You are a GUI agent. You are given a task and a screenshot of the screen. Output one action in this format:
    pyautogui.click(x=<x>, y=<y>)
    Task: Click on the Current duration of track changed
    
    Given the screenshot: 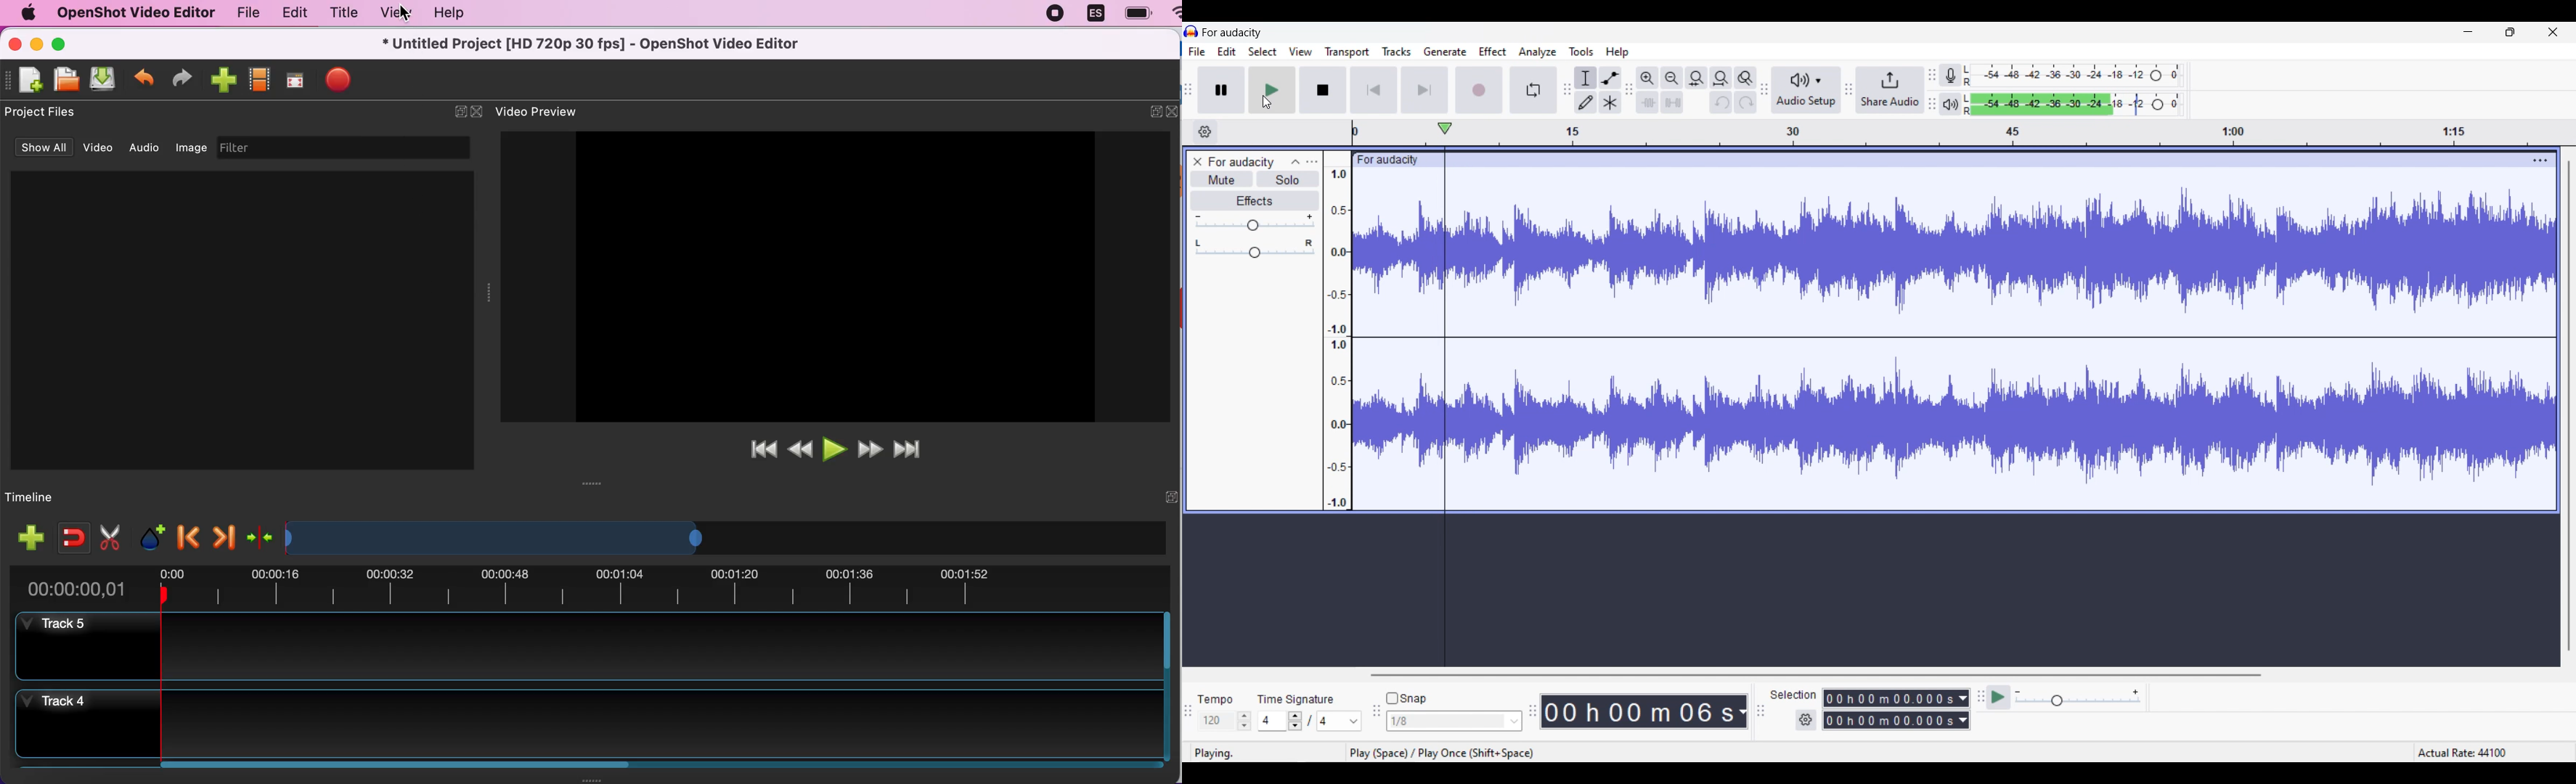 What is the action you would take?
    pyautogui.click(x=1644, y=712)
    